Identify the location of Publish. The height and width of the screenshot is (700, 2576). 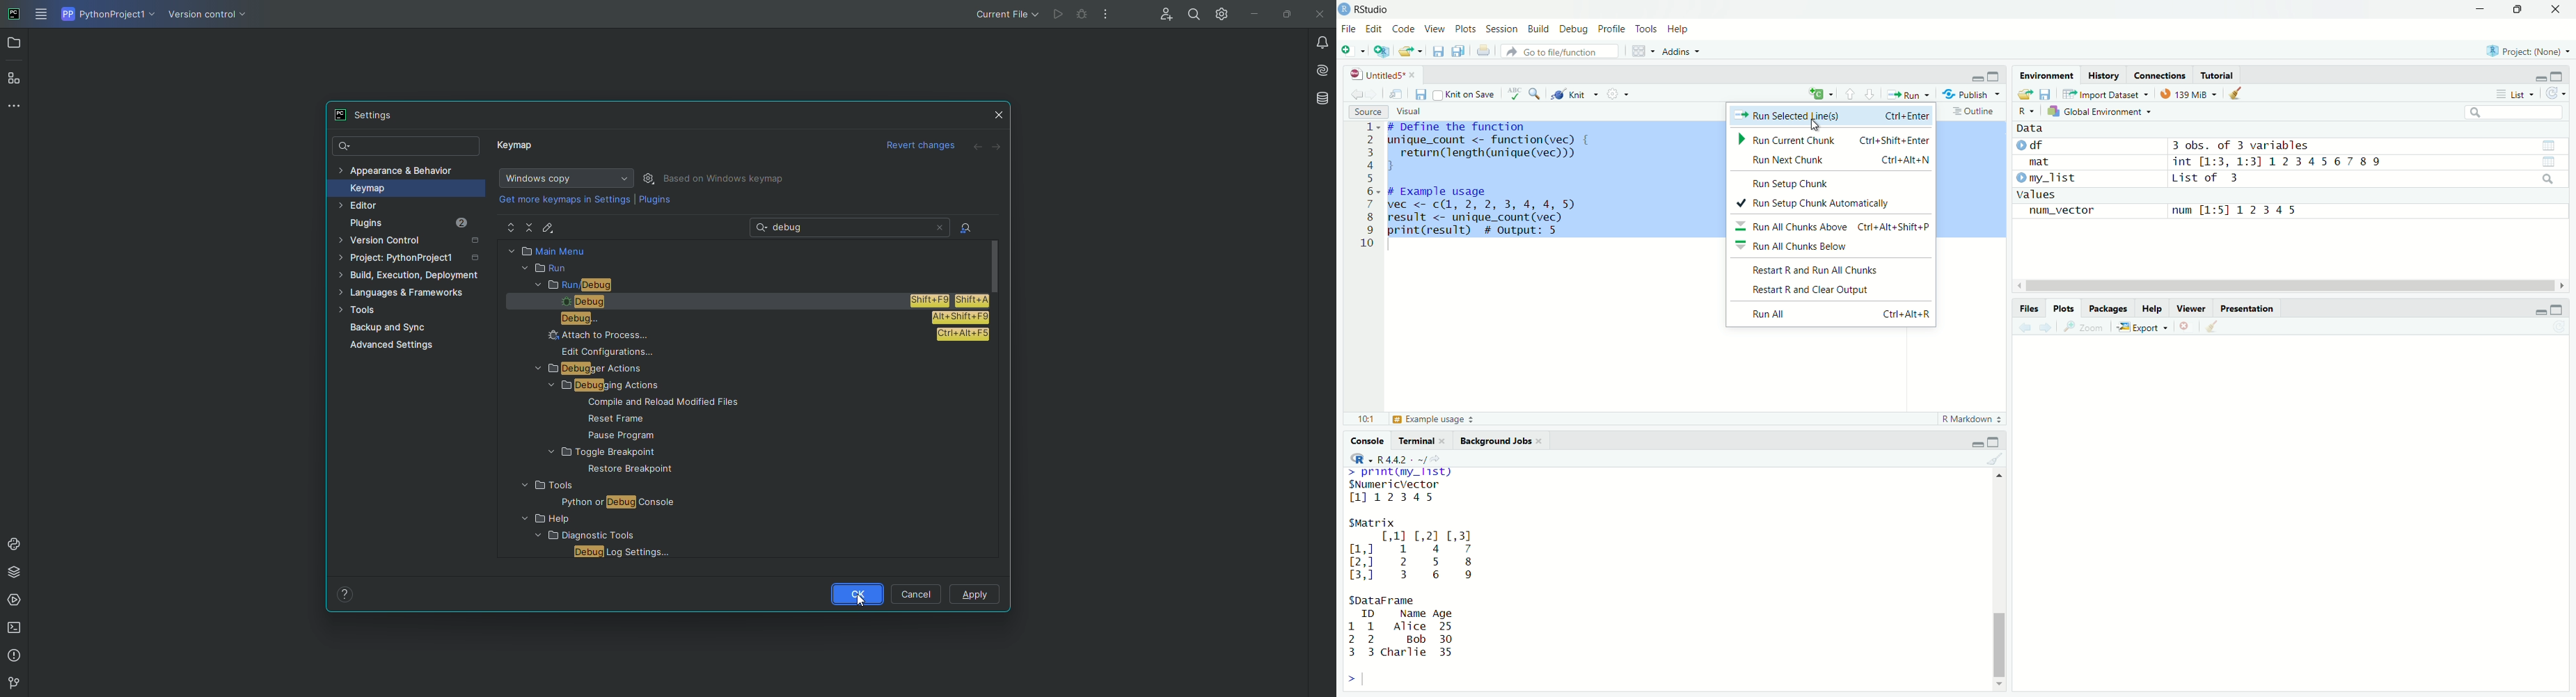
(1970, 94).